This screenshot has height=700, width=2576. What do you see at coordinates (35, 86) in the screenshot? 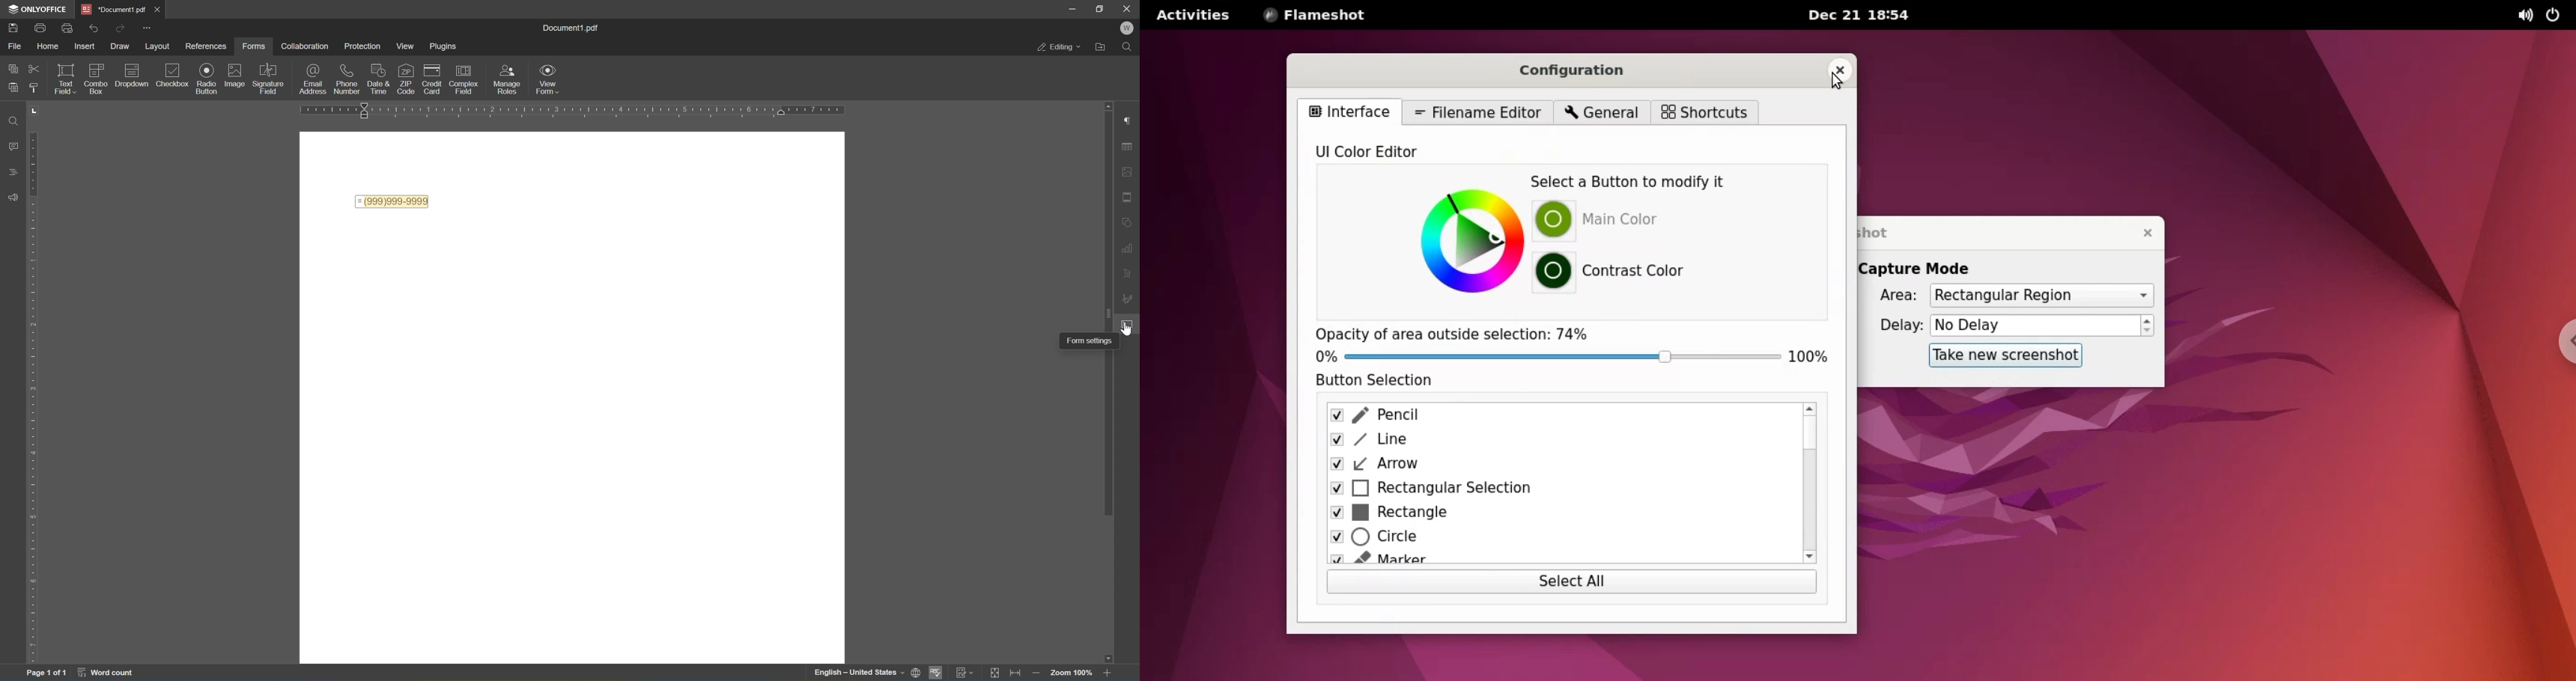
I see `copy style` at bounding box center [35, 86].